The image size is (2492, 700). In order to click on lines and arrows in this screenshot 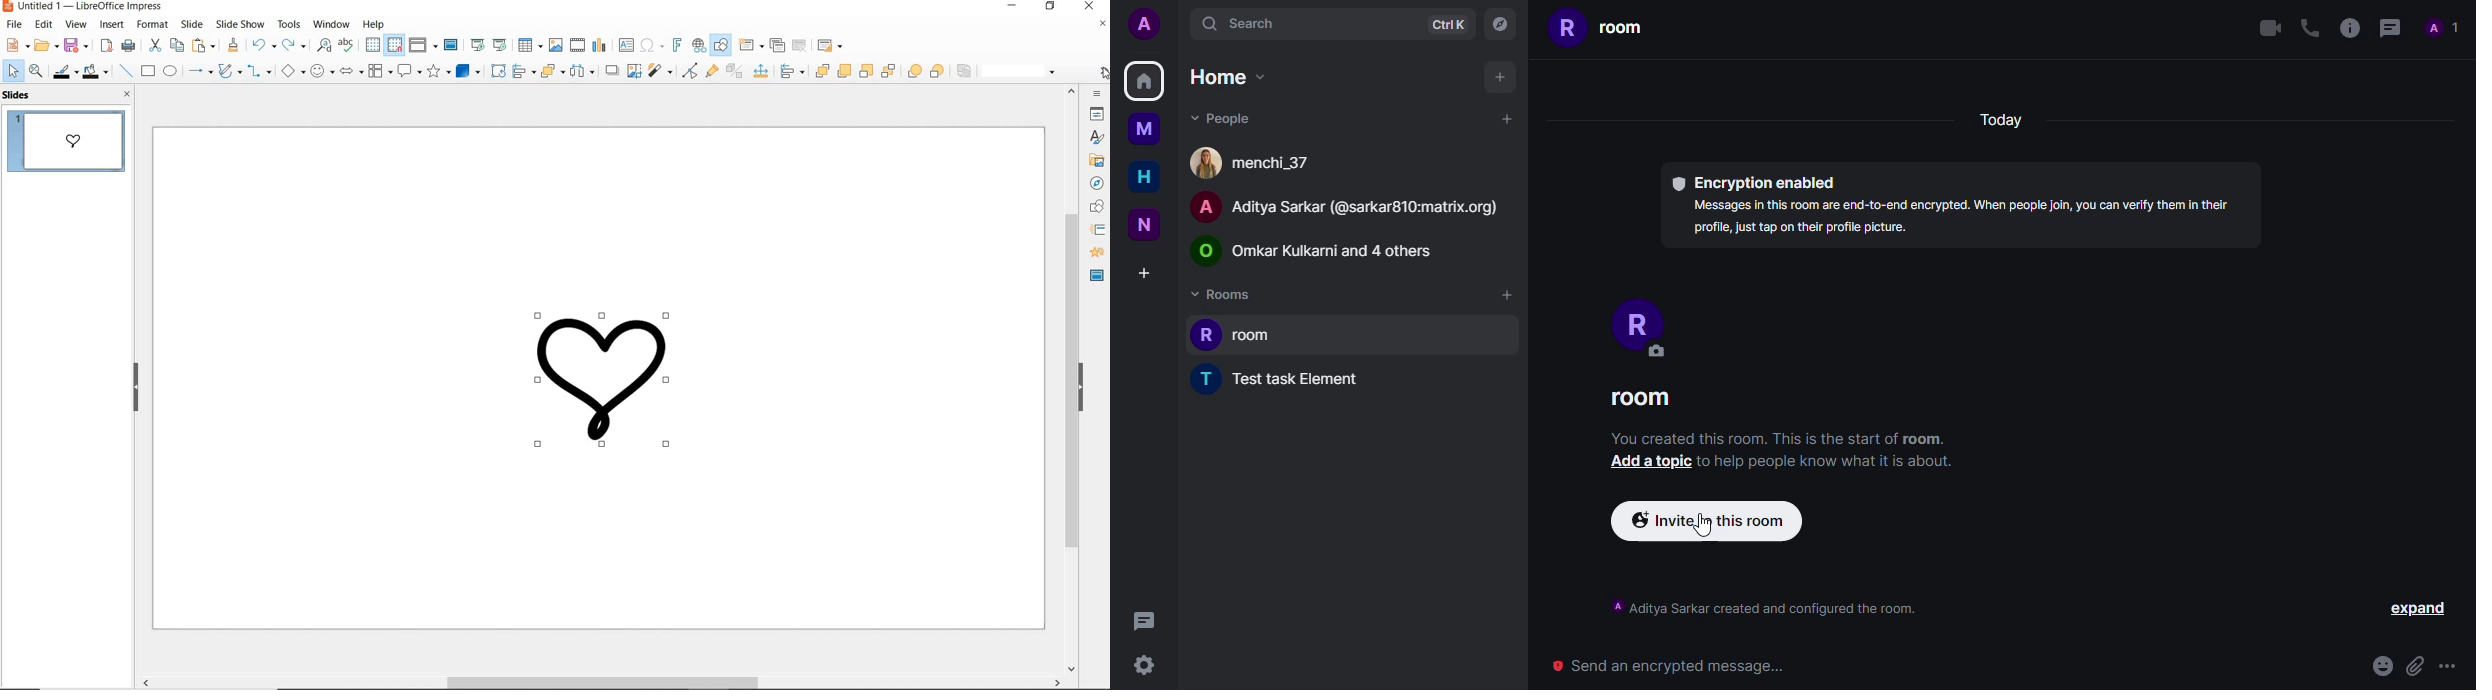, I will do `click(201, 71)`.